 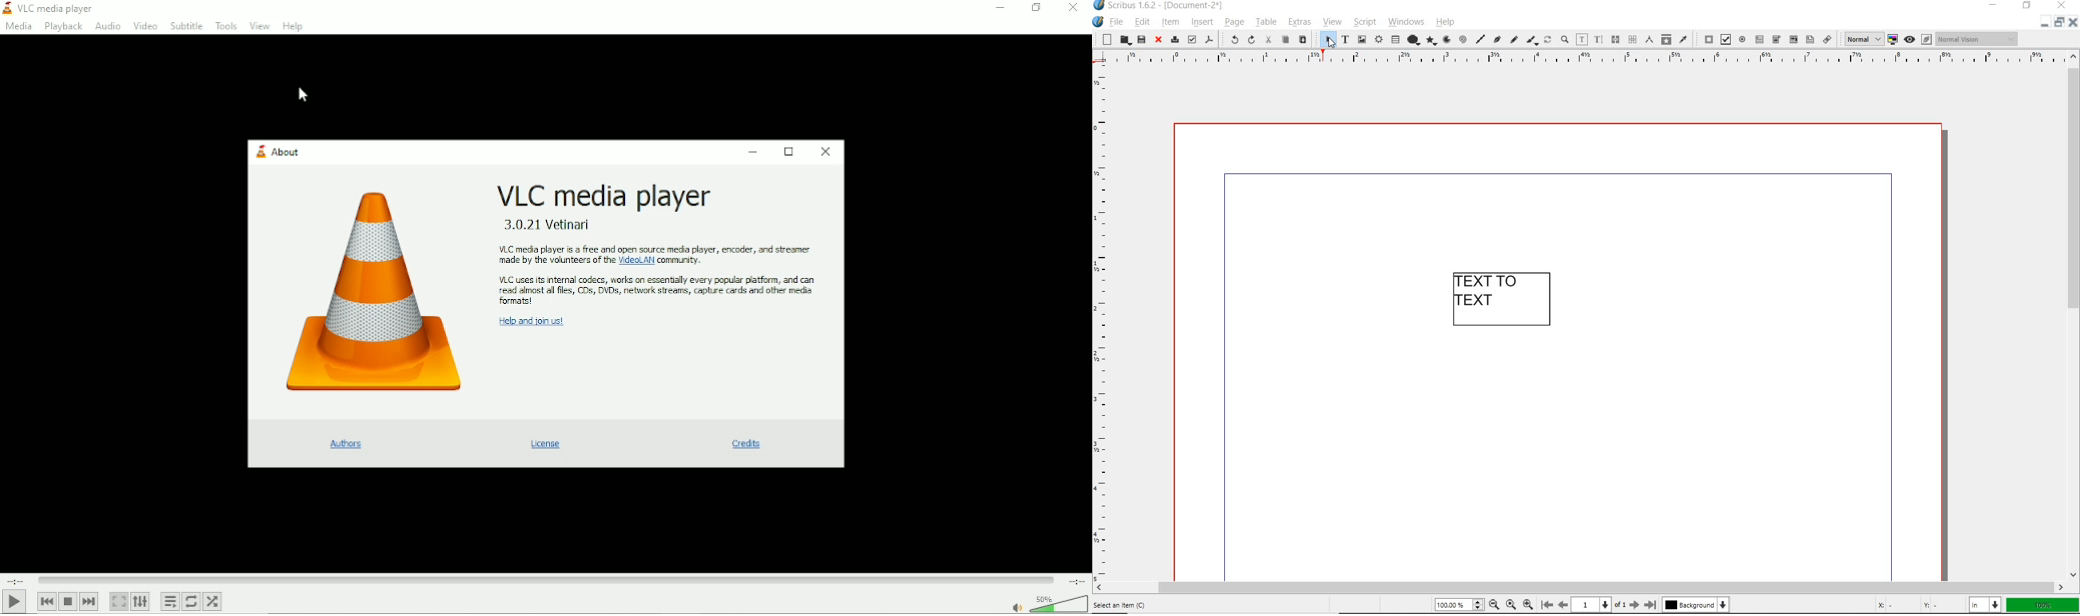 I want to click on pdf radio button, so click(x=1742, y=39).